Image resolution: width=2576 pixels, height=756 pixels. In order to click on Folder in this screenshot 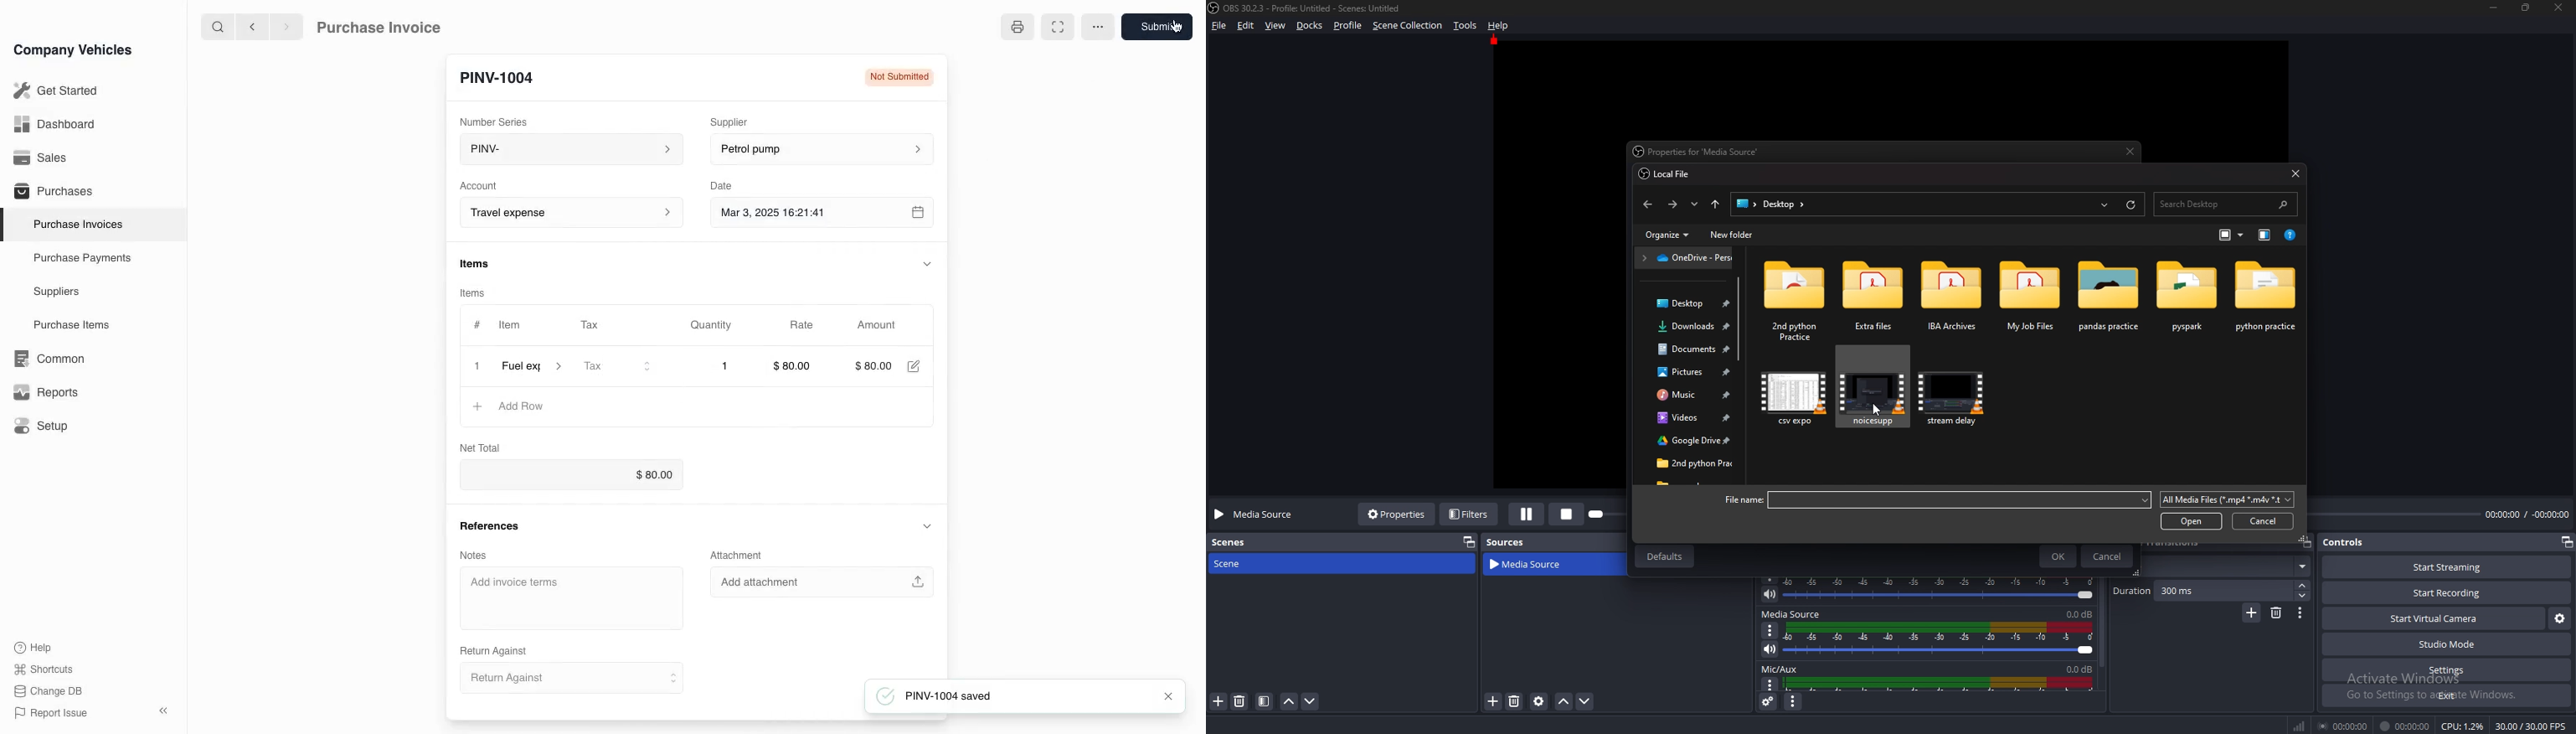, I will do `click(1685, 258)`.